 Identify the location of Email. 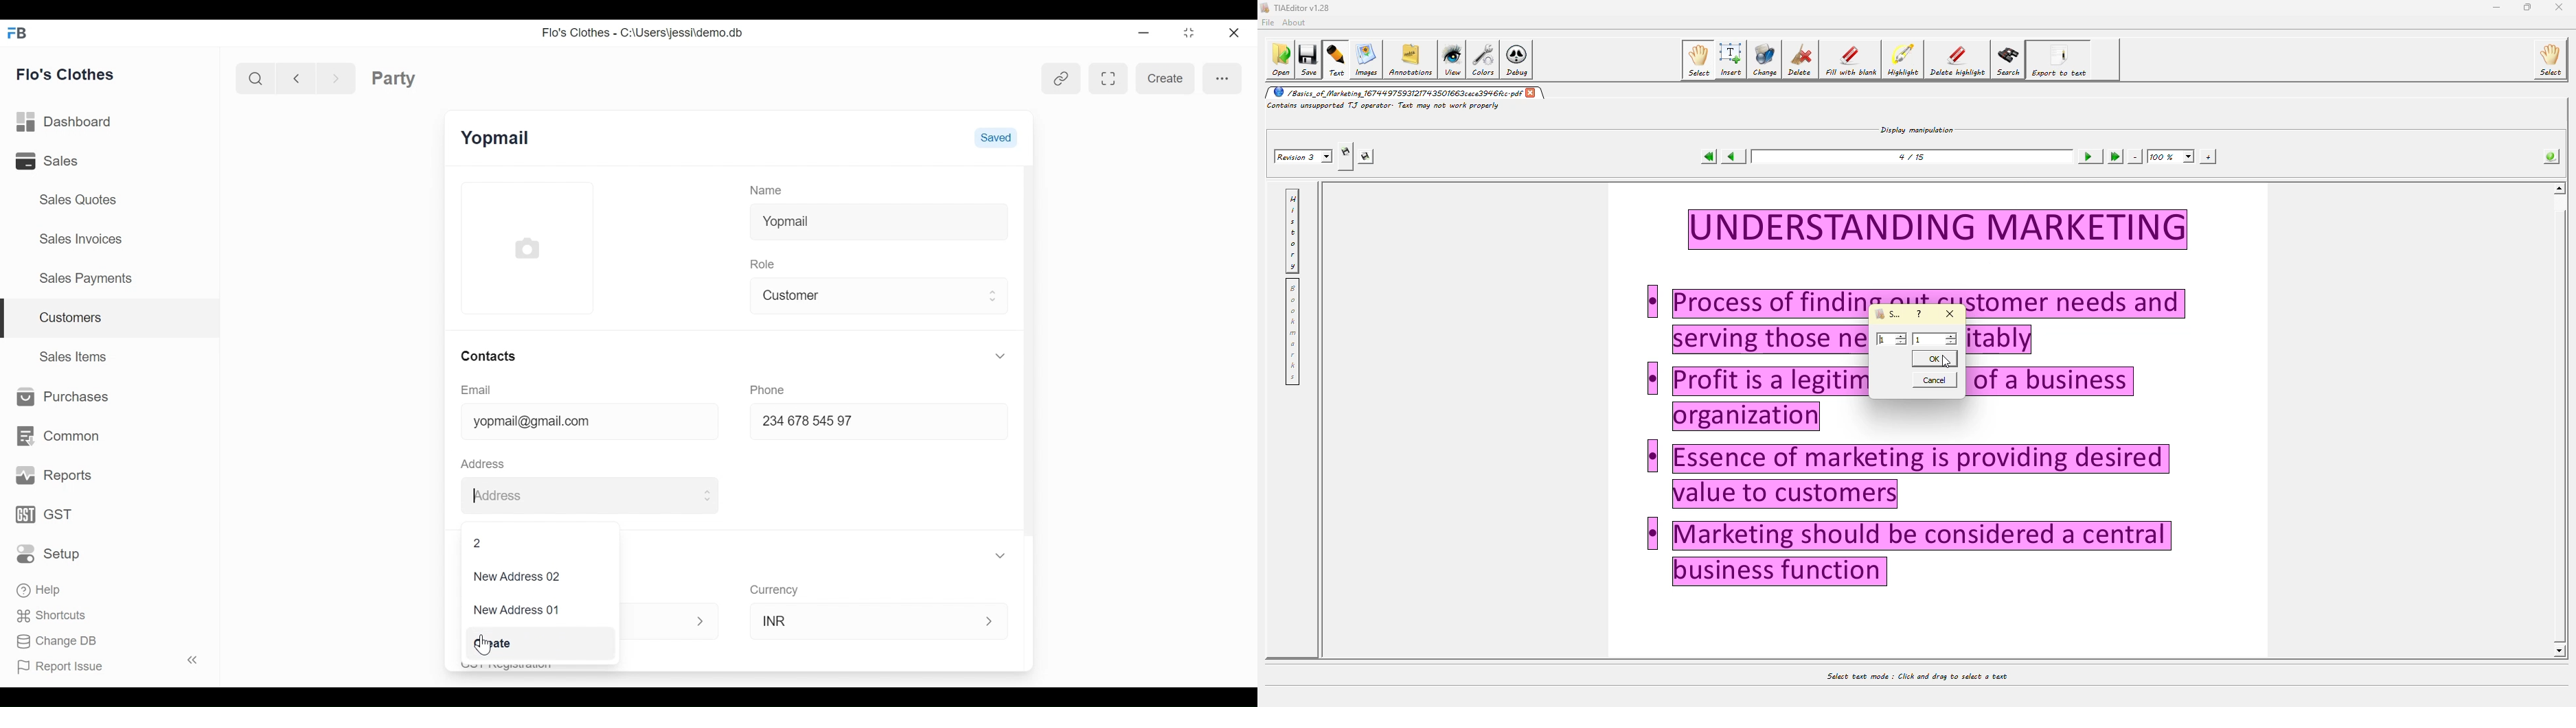
(476, 390).